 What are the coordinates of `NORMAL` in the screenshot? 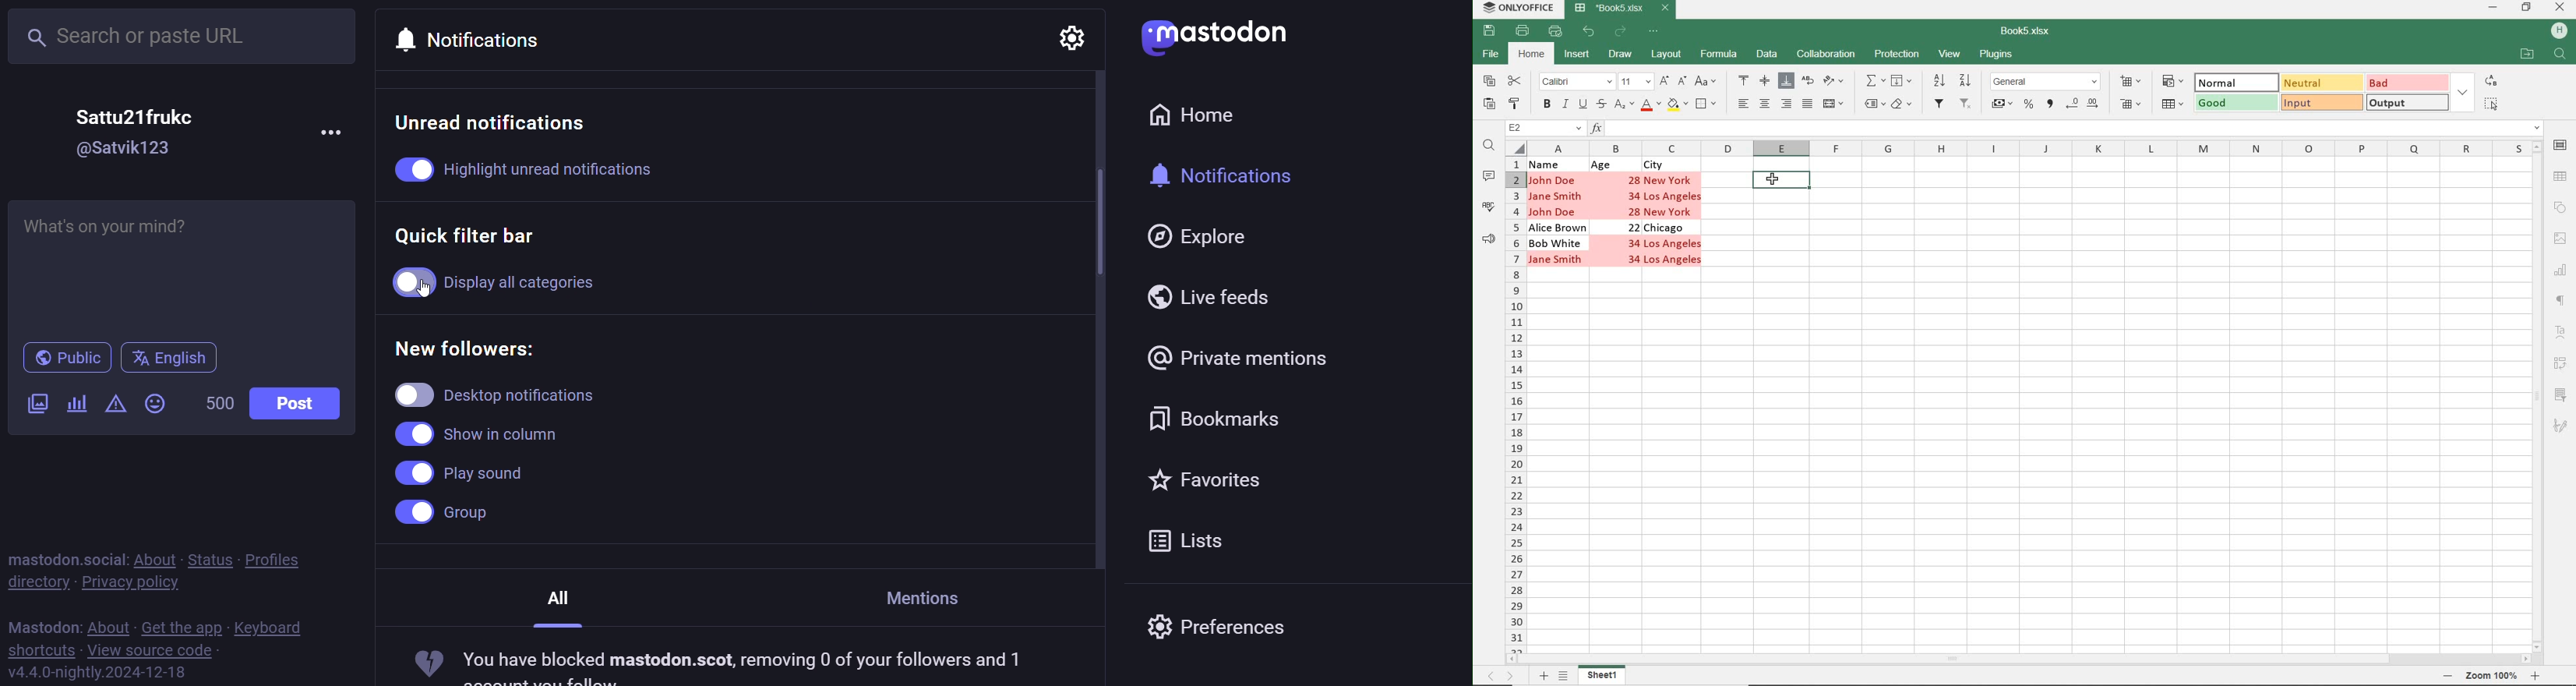 It's located at (2233, 82).